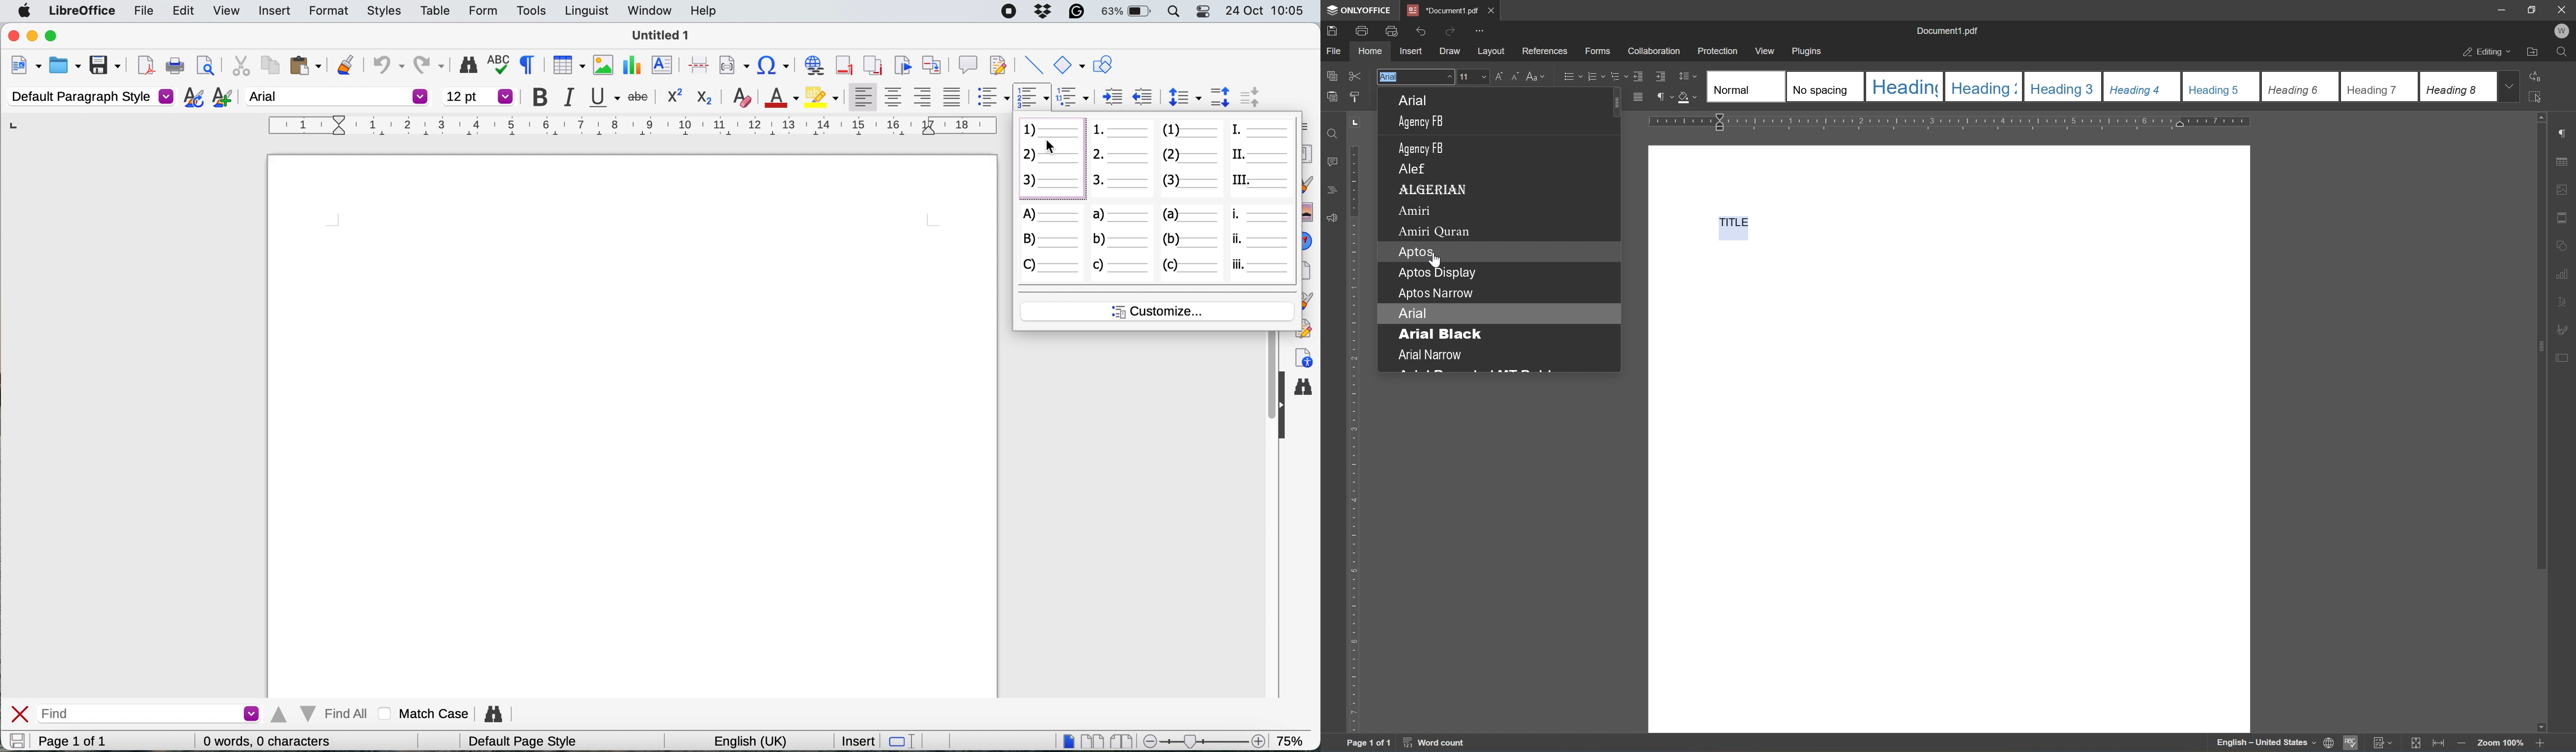 This screenshot has height=756, width=2576. Describe the element at coordinates (704, 97) in the screenshot. I see `subscript` at that location.